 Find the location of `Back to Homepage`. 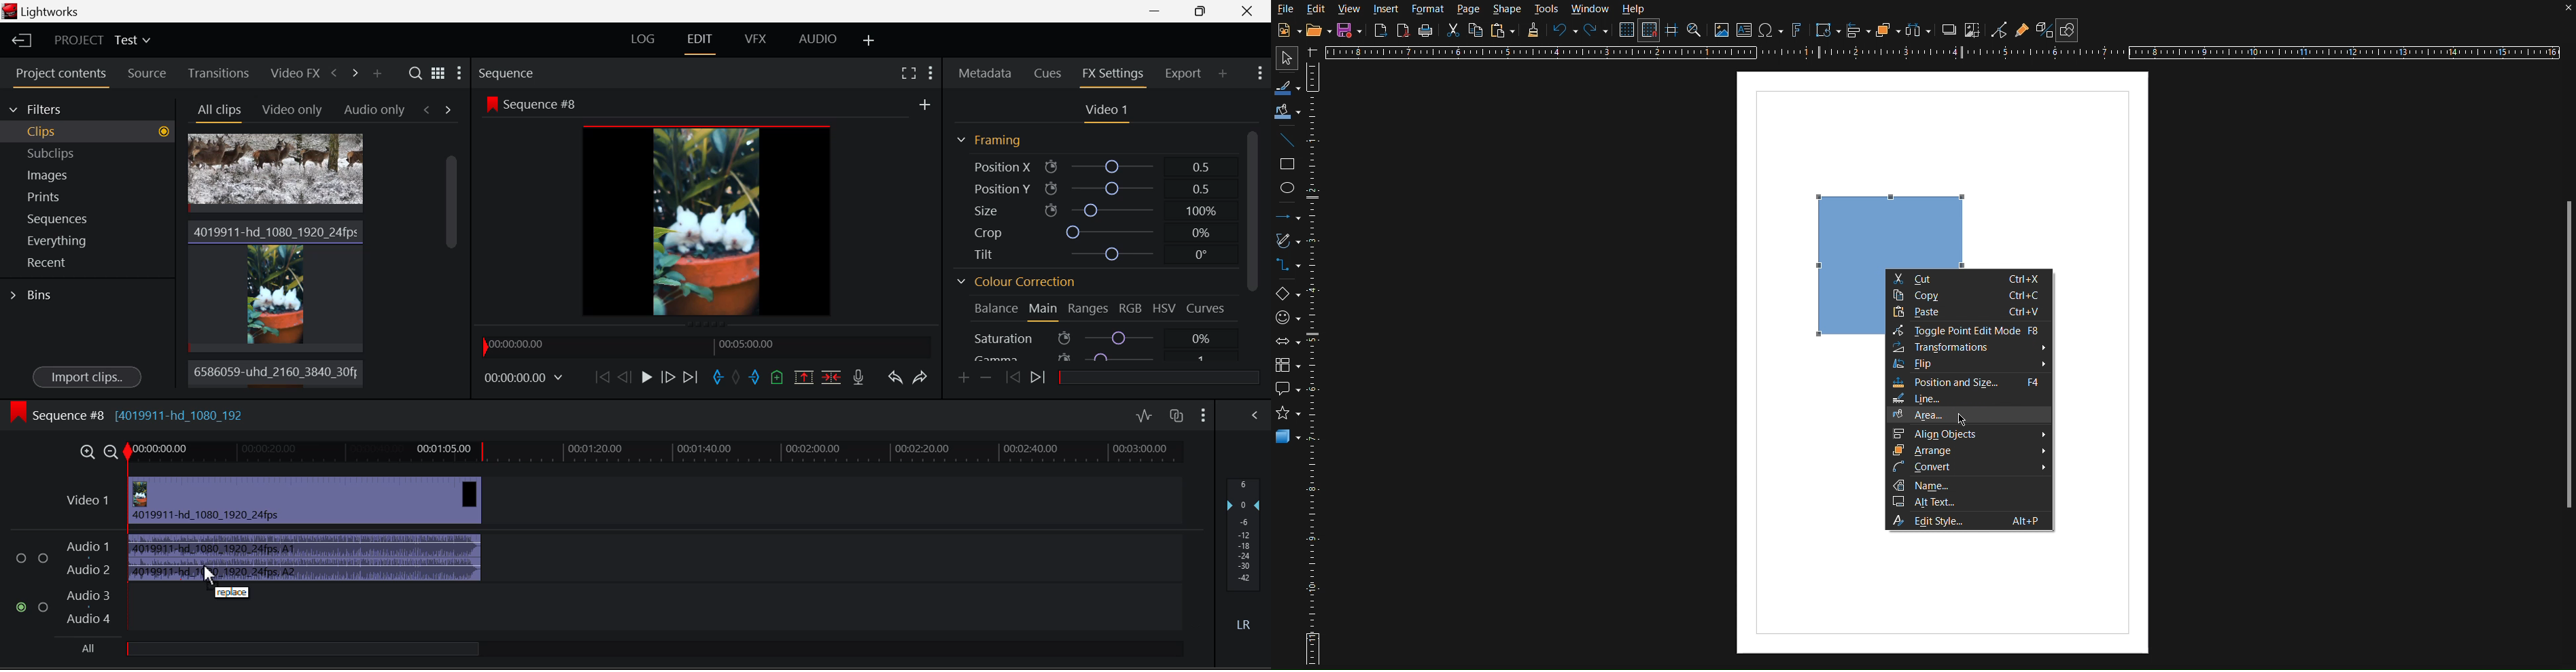

Back to Homepage is located at coordinates (19, 39).